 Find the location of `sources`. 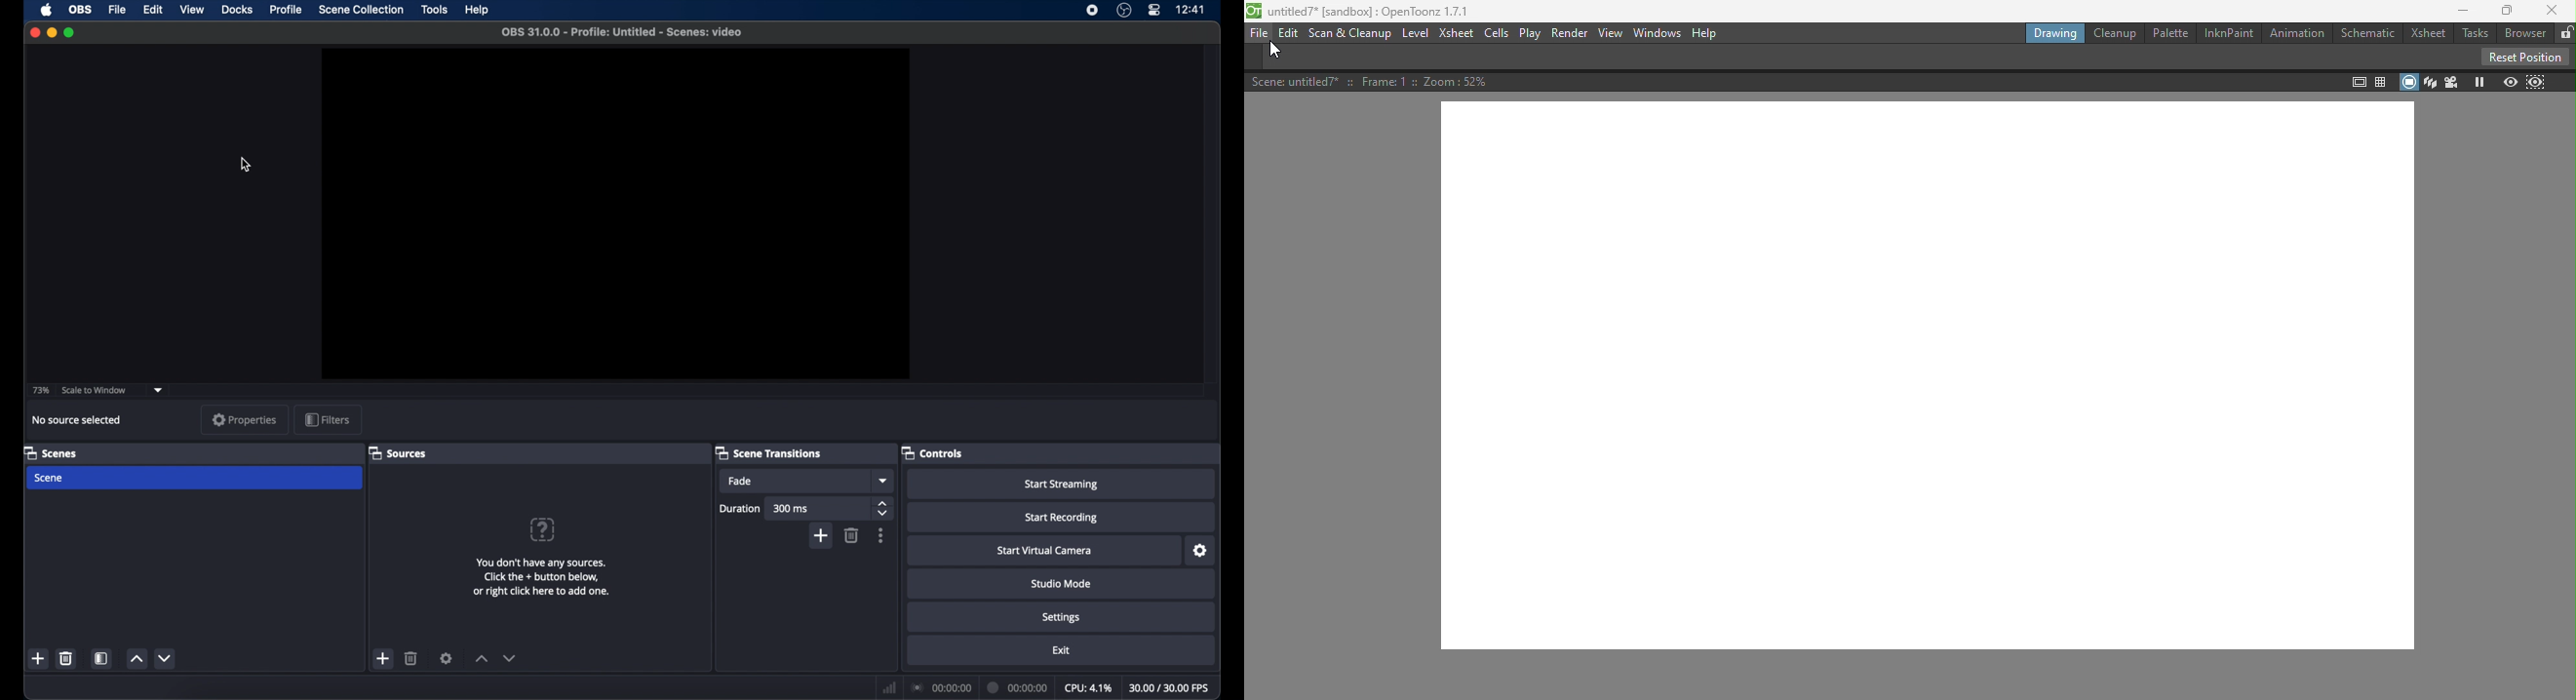

sources is located at coordinates (401, 454).